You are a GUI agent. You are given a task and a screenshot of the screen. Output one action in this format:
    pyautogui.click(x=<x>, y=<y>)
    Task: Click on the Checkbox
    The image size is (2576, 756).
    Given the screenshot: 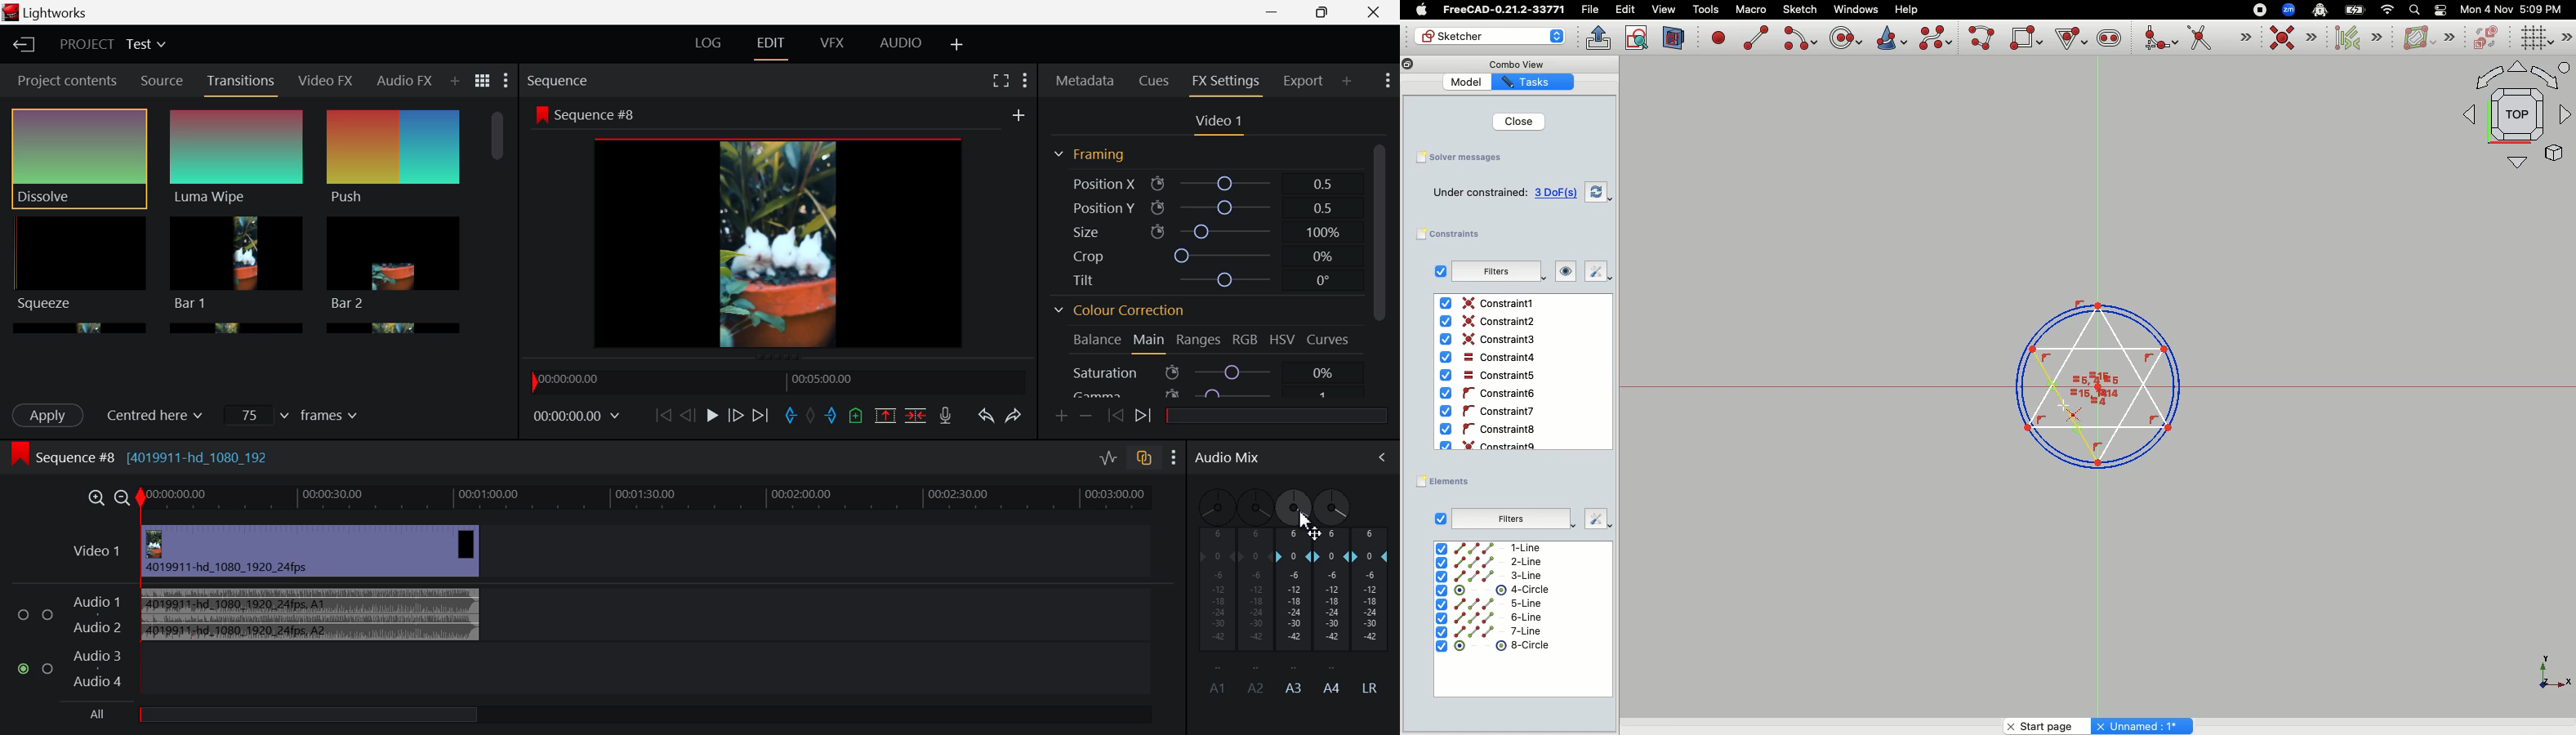 What is the action you would take?
    pyautogui.click(x=1441, y=518)
    